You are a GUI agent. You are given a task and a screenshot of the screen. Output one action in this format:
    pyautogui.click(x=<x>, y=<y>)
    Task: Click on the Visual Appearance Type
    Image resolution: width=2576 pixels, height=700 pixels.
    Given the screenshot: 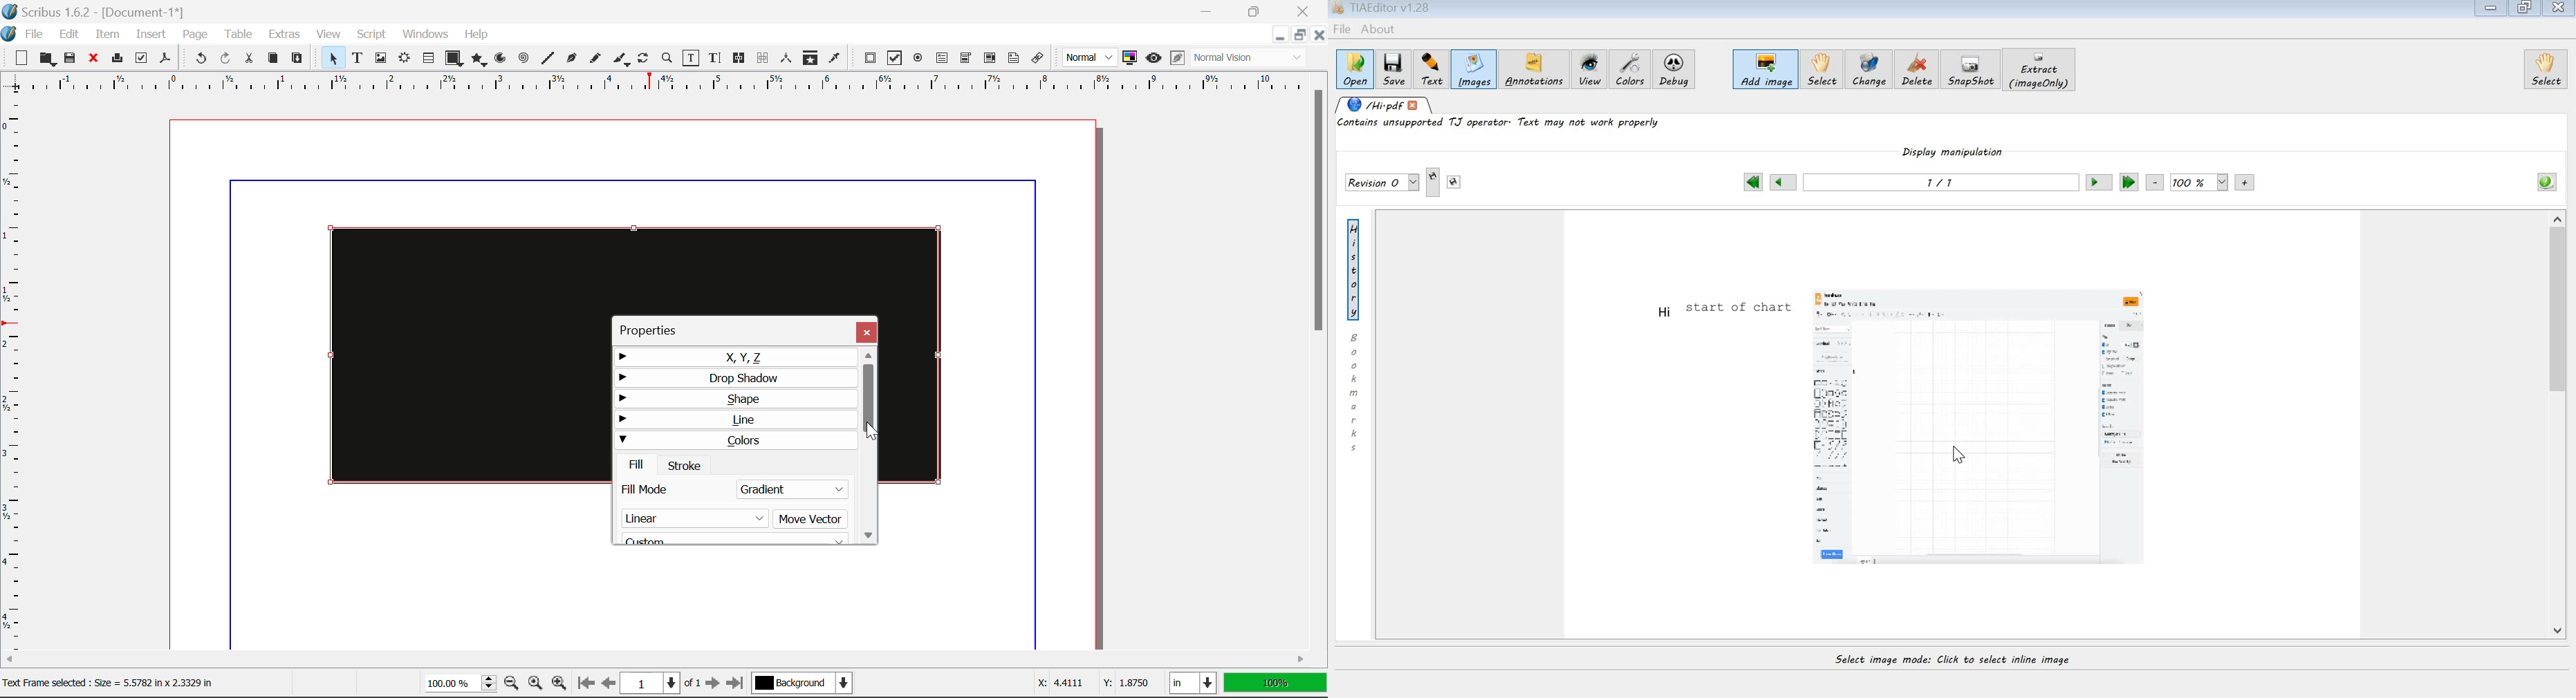 What is the action you would take?
    pyautogui.click(x=1250, y=59)
    